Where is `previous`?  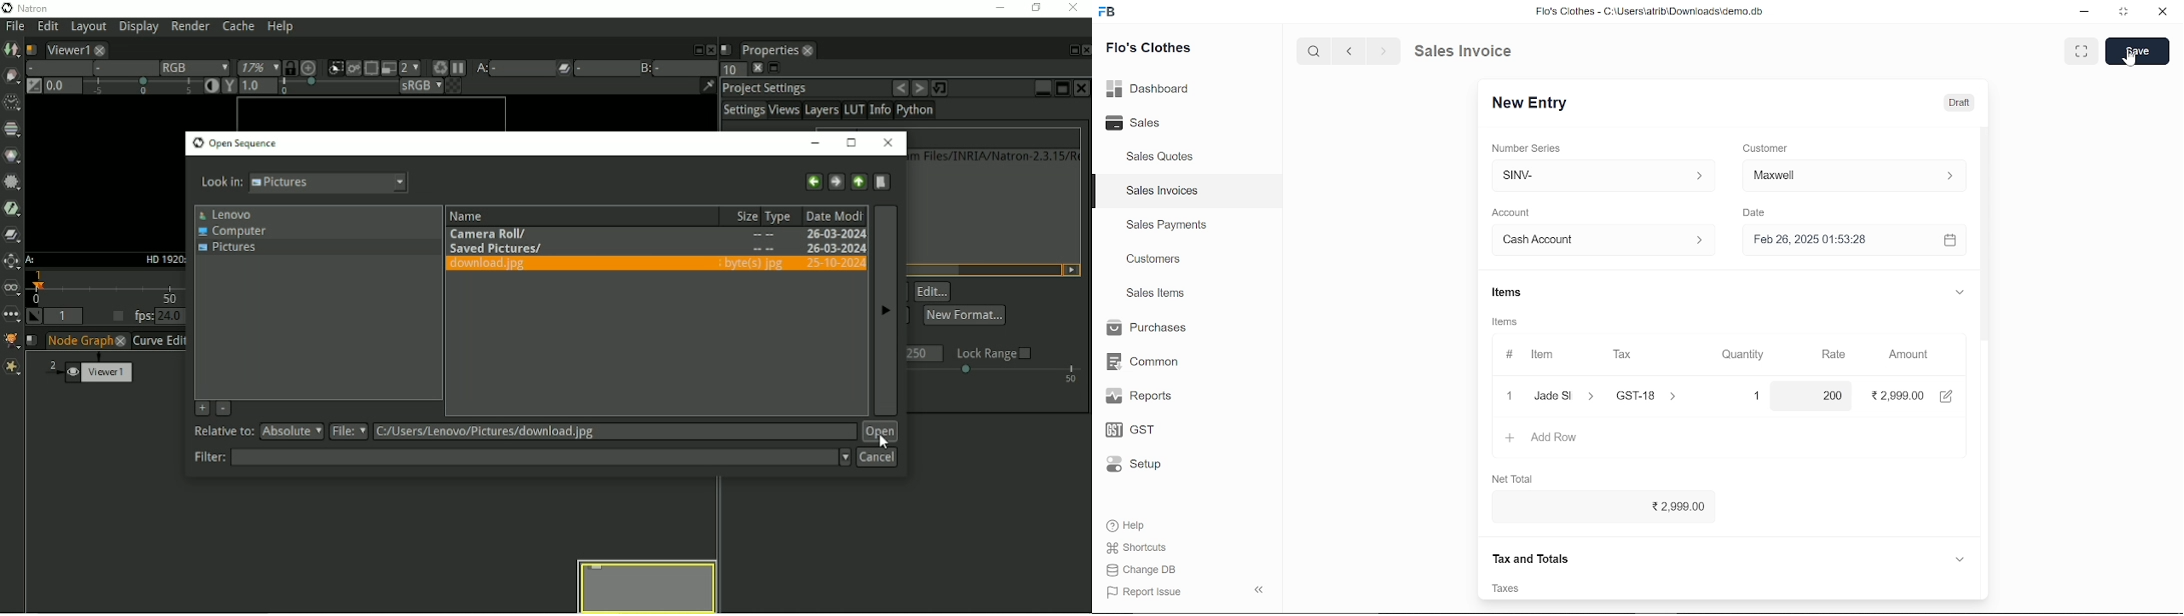 previous is located at coordinates (1350, 50).